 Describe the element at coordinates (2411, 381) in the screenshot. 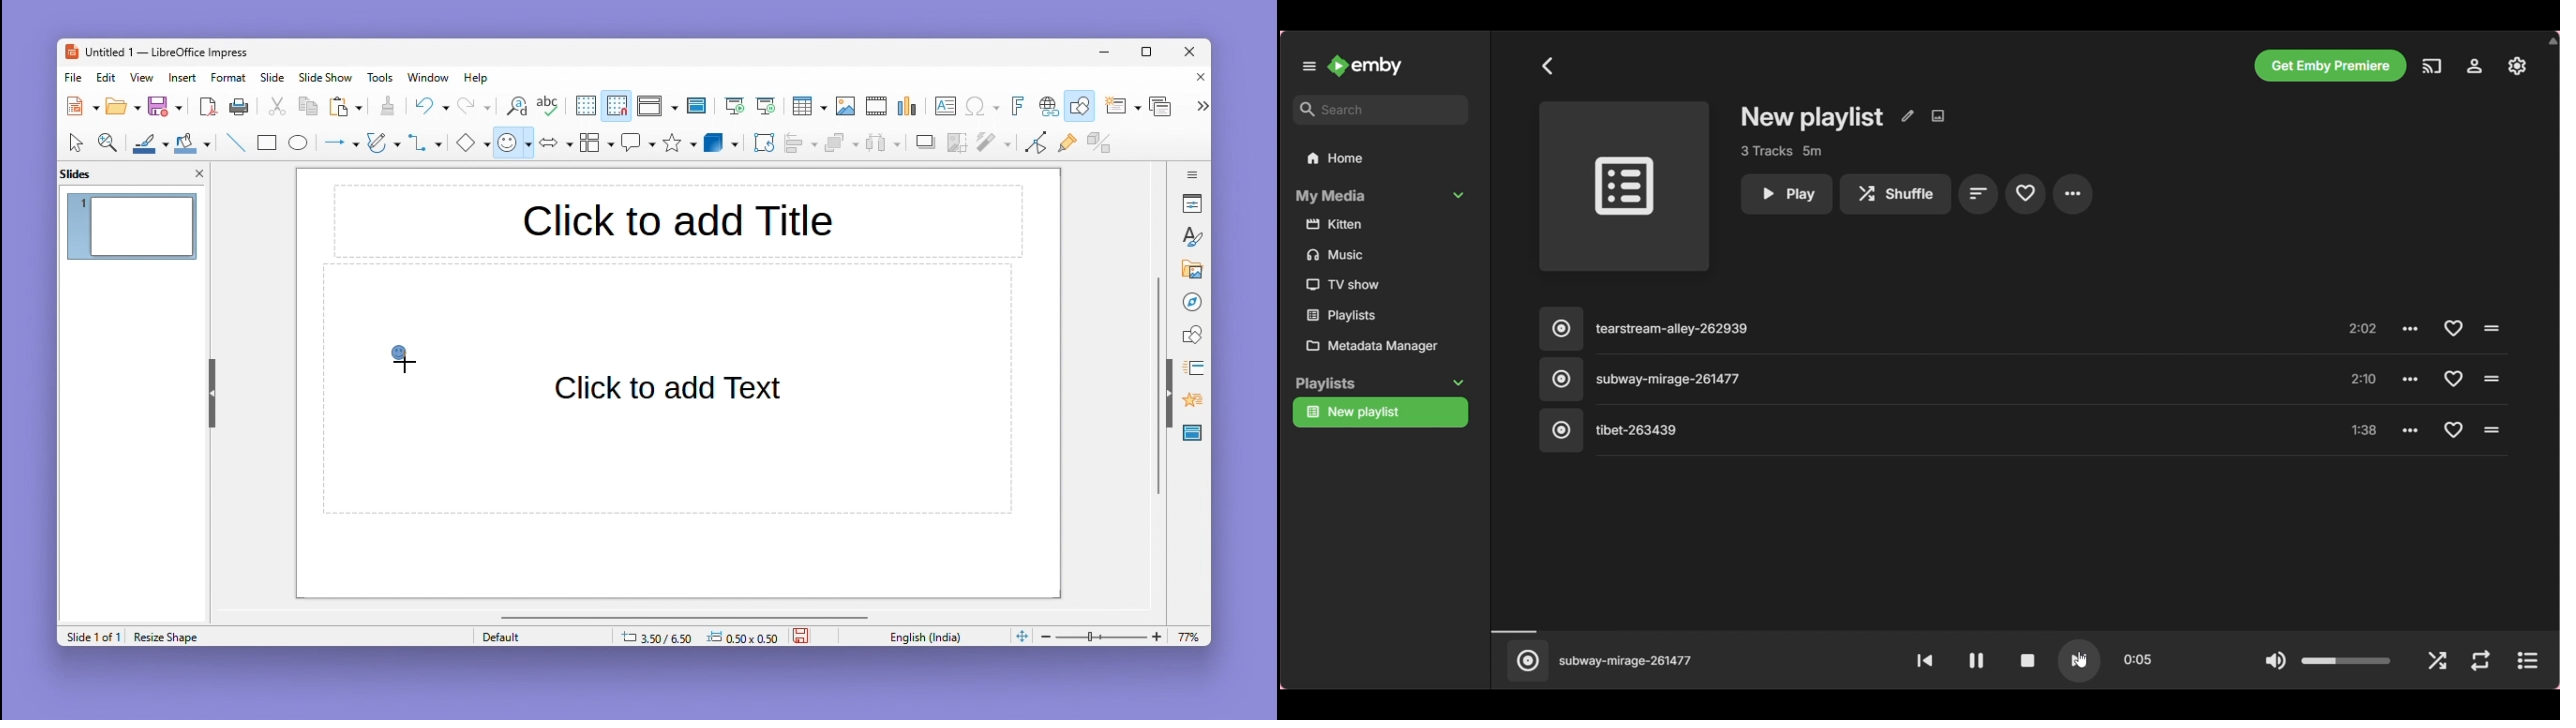

I see `options` at that location.